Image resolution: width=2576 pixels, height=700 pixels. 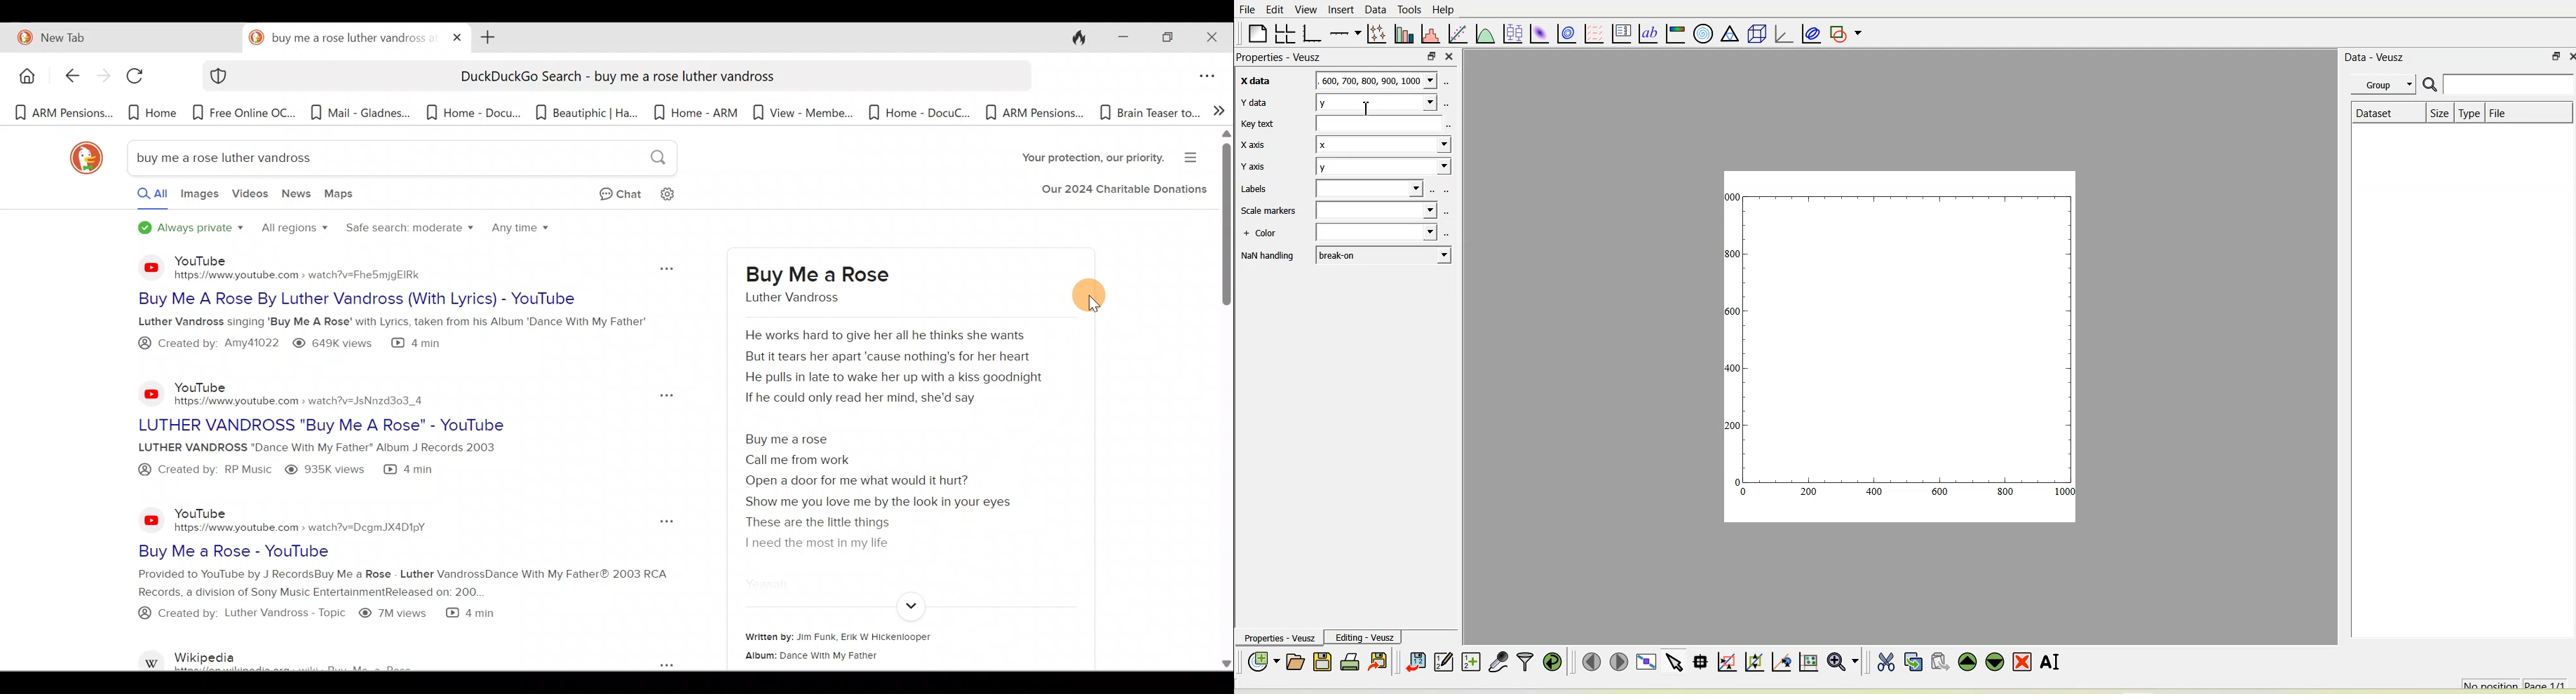 I want to click on float panel, so click(x=1432, y=56).